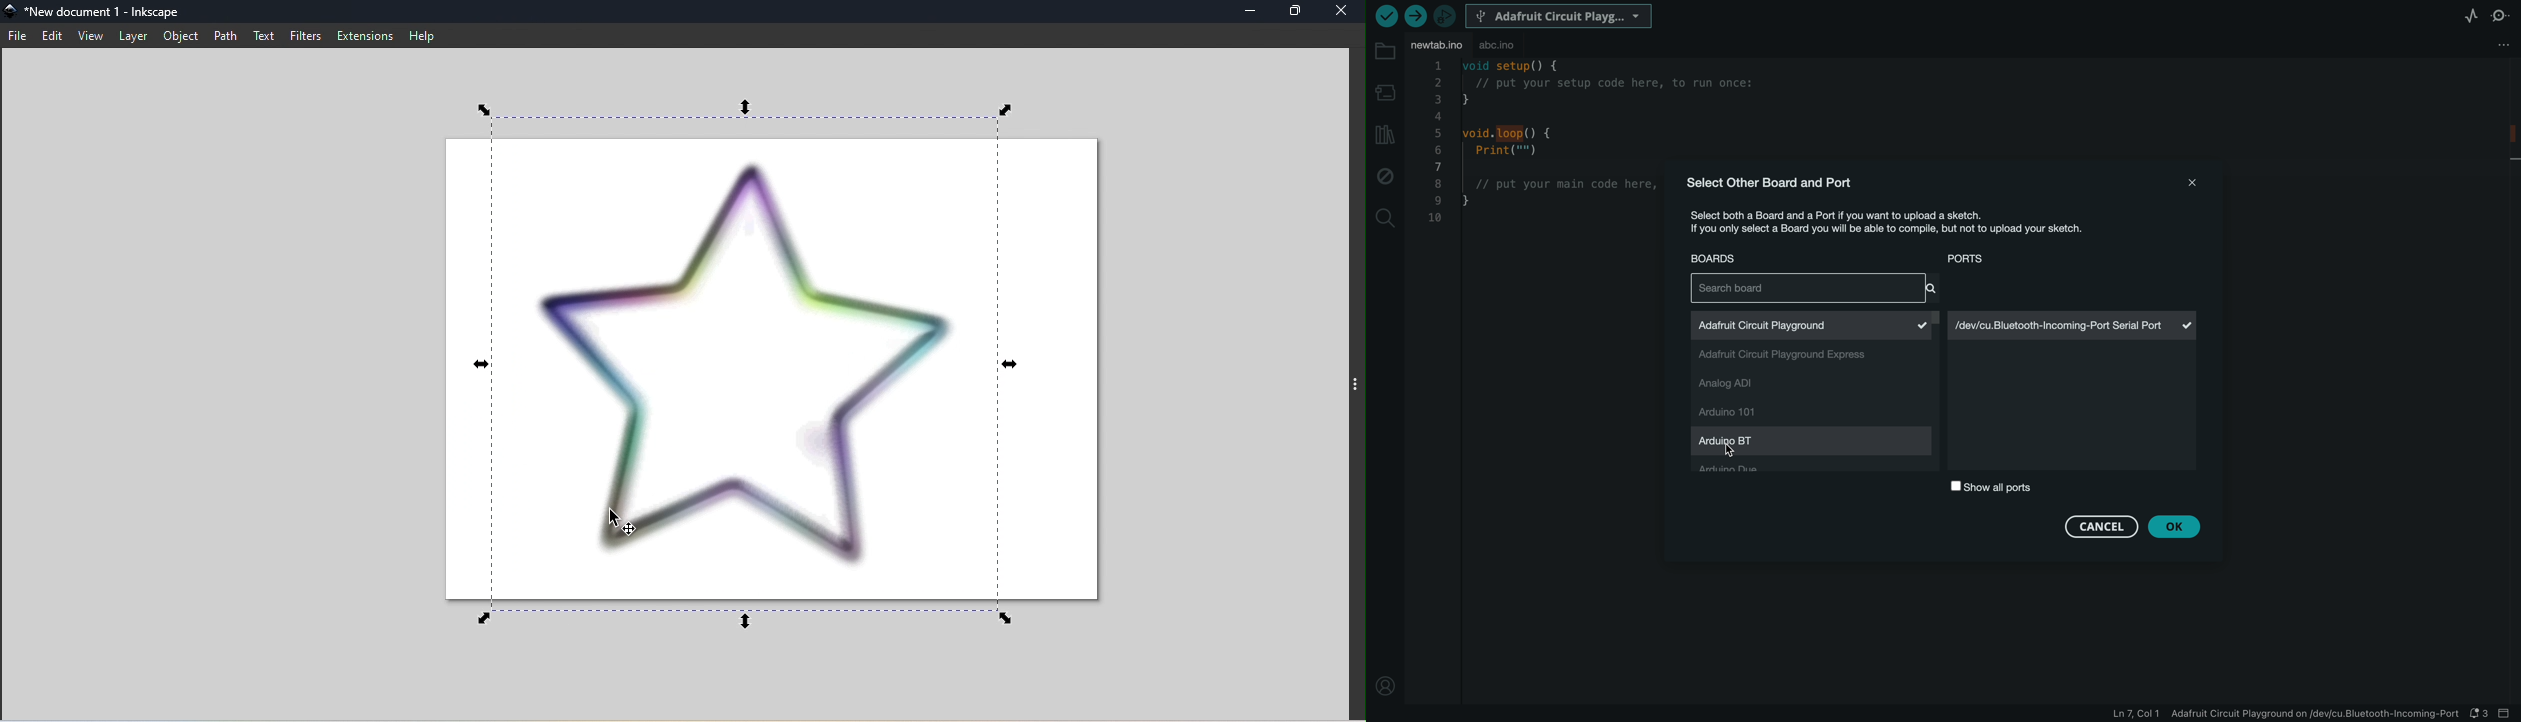  What do you see at coordinates (261, 36) in the screenshot?
I see `Text` at bounding box center [261, 36].